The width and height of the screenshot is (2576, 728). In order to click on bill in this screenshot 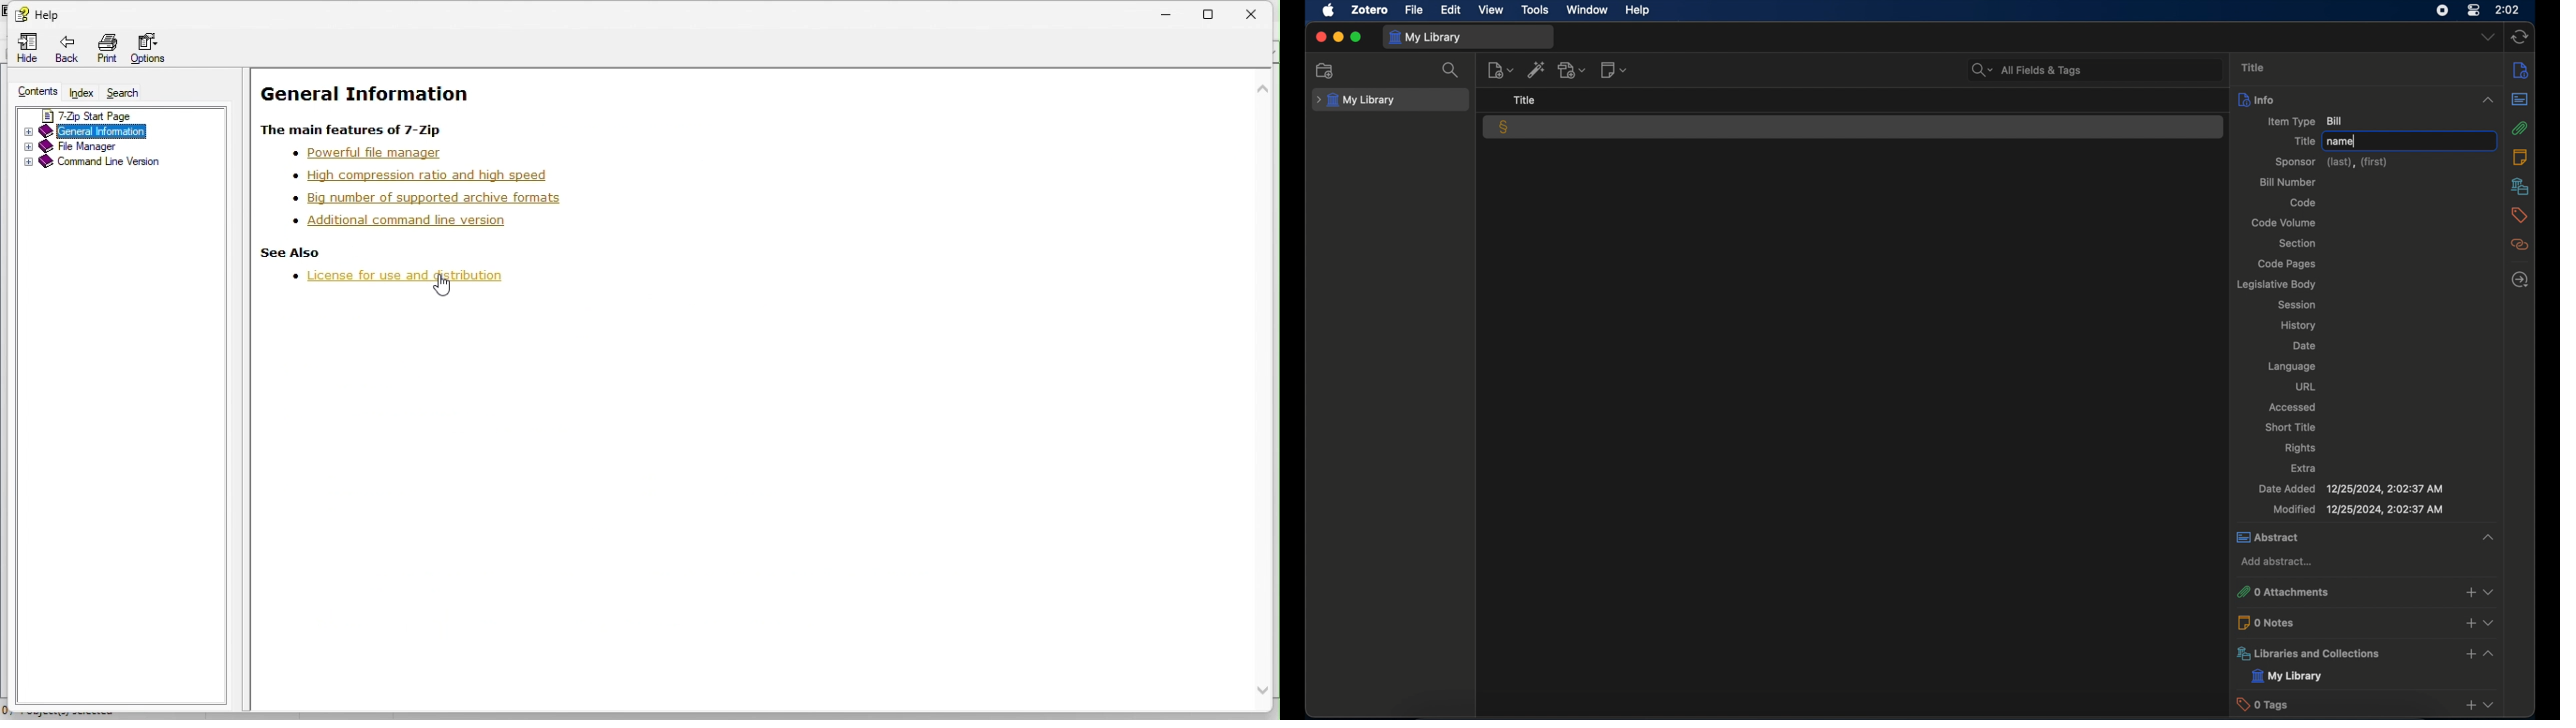, I will do `click(1504, 127)`.